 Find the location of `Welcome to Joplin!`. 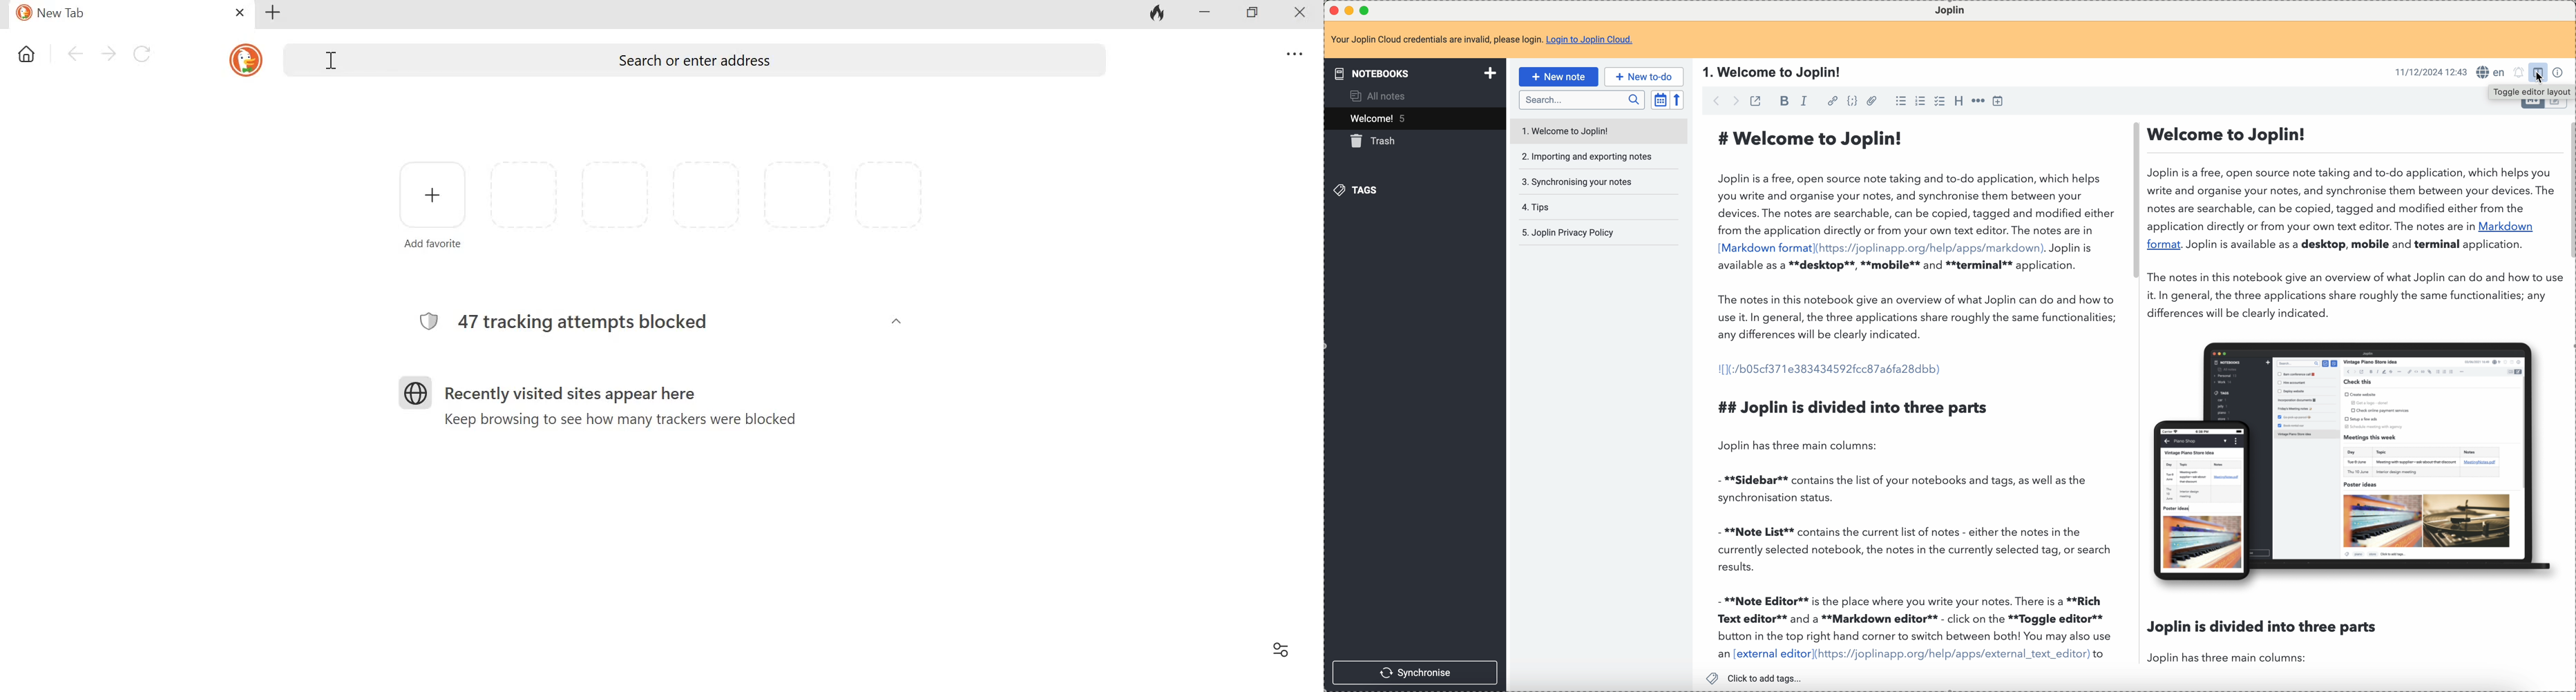

Welcome to Joplin! is located at coordinates (2231, 134).